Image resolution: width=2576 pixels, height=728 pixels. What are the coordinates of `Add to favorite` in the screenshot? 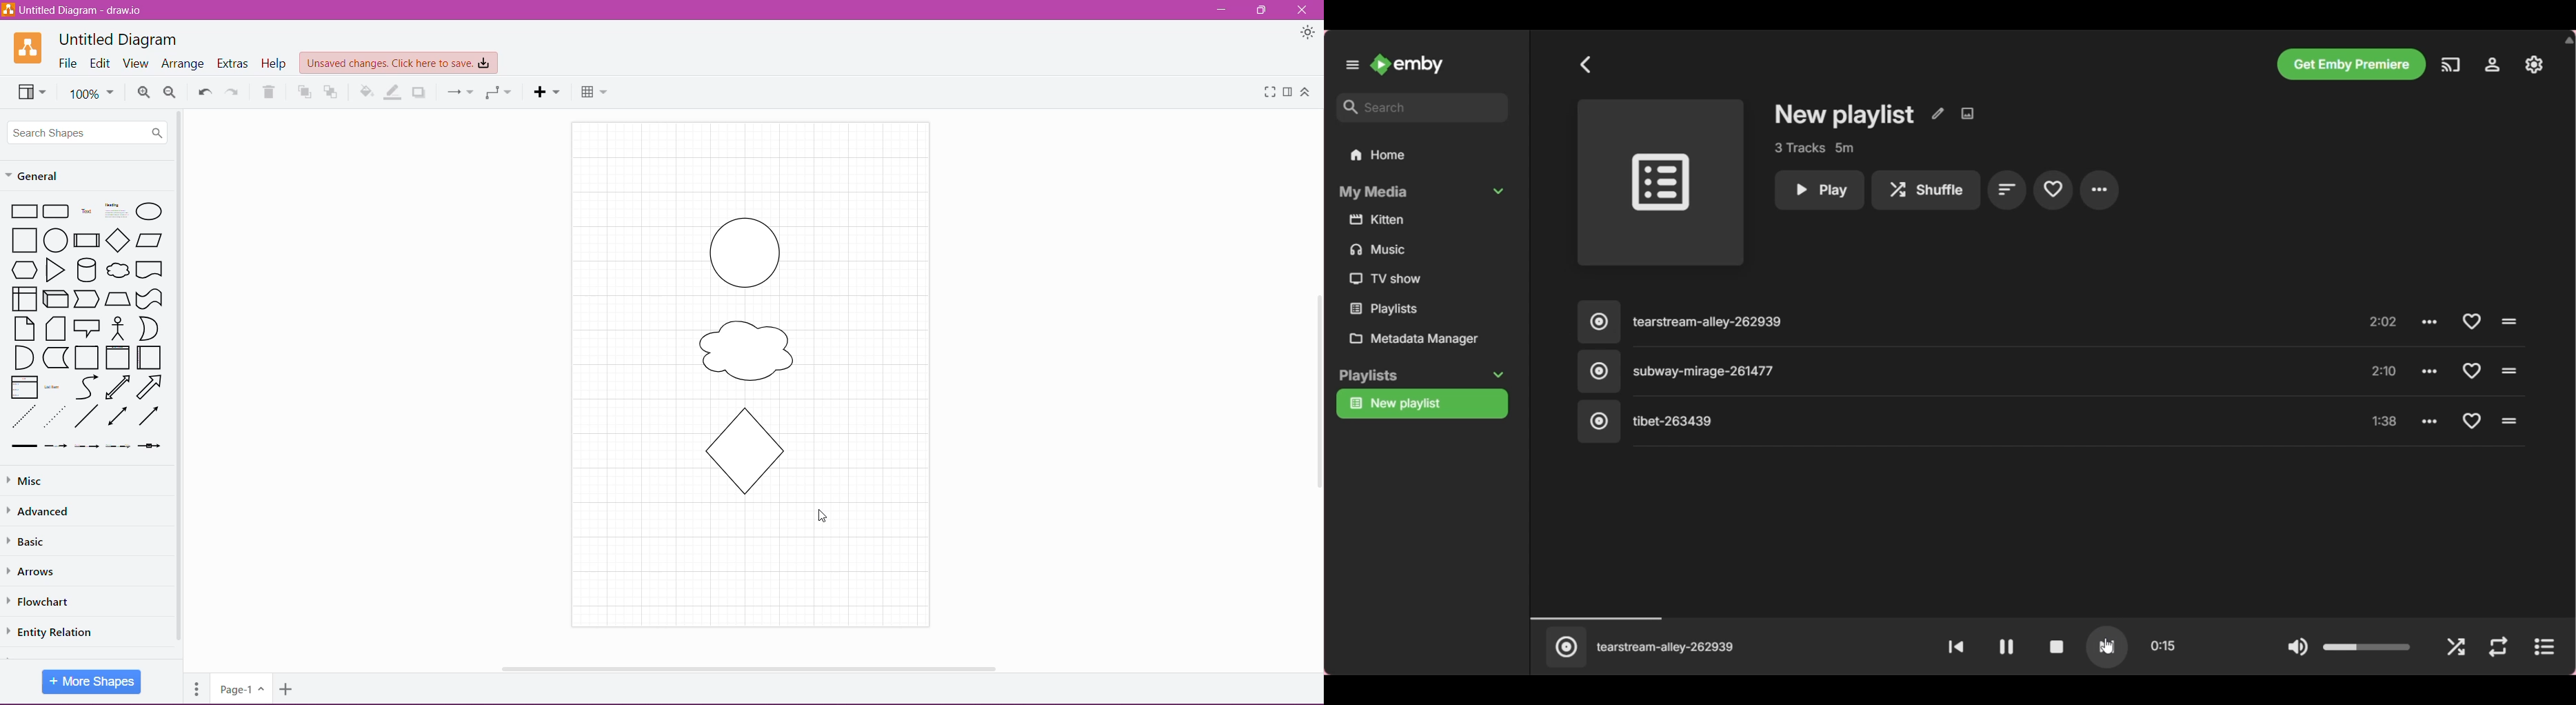 It's located at (2472, 422).